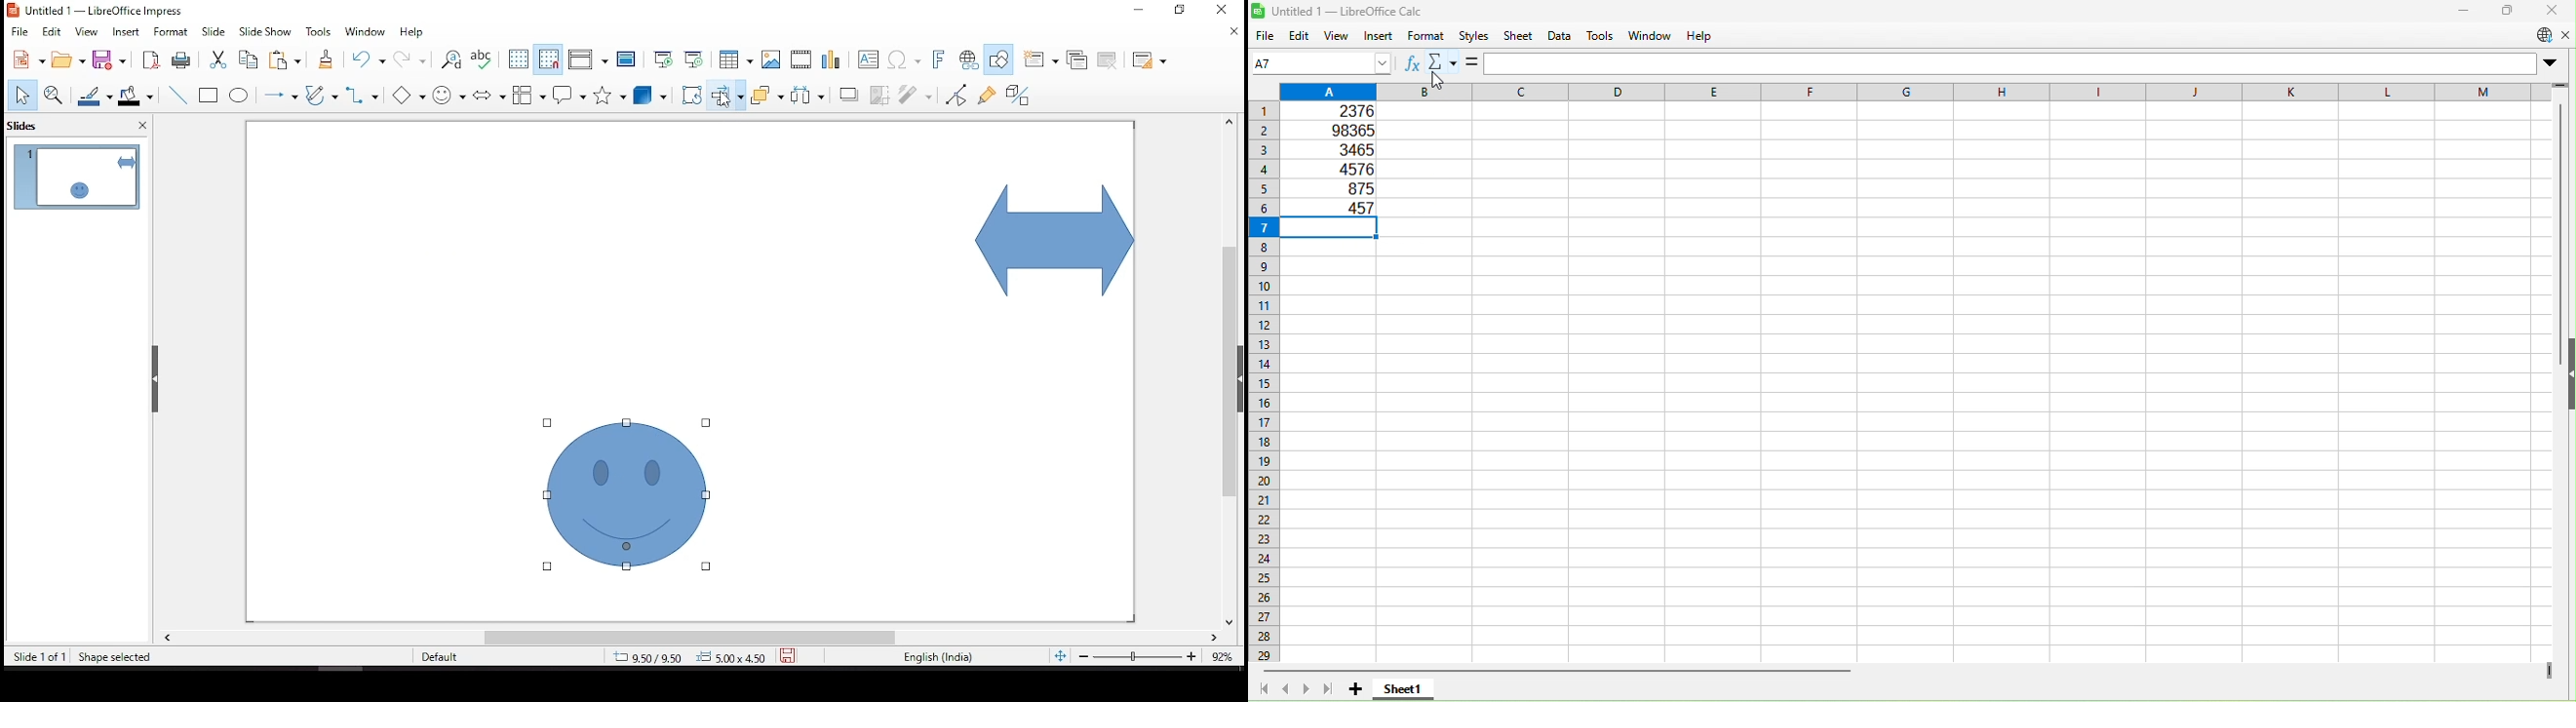  I want to click on 0.00x0.00, so click(730, 655).